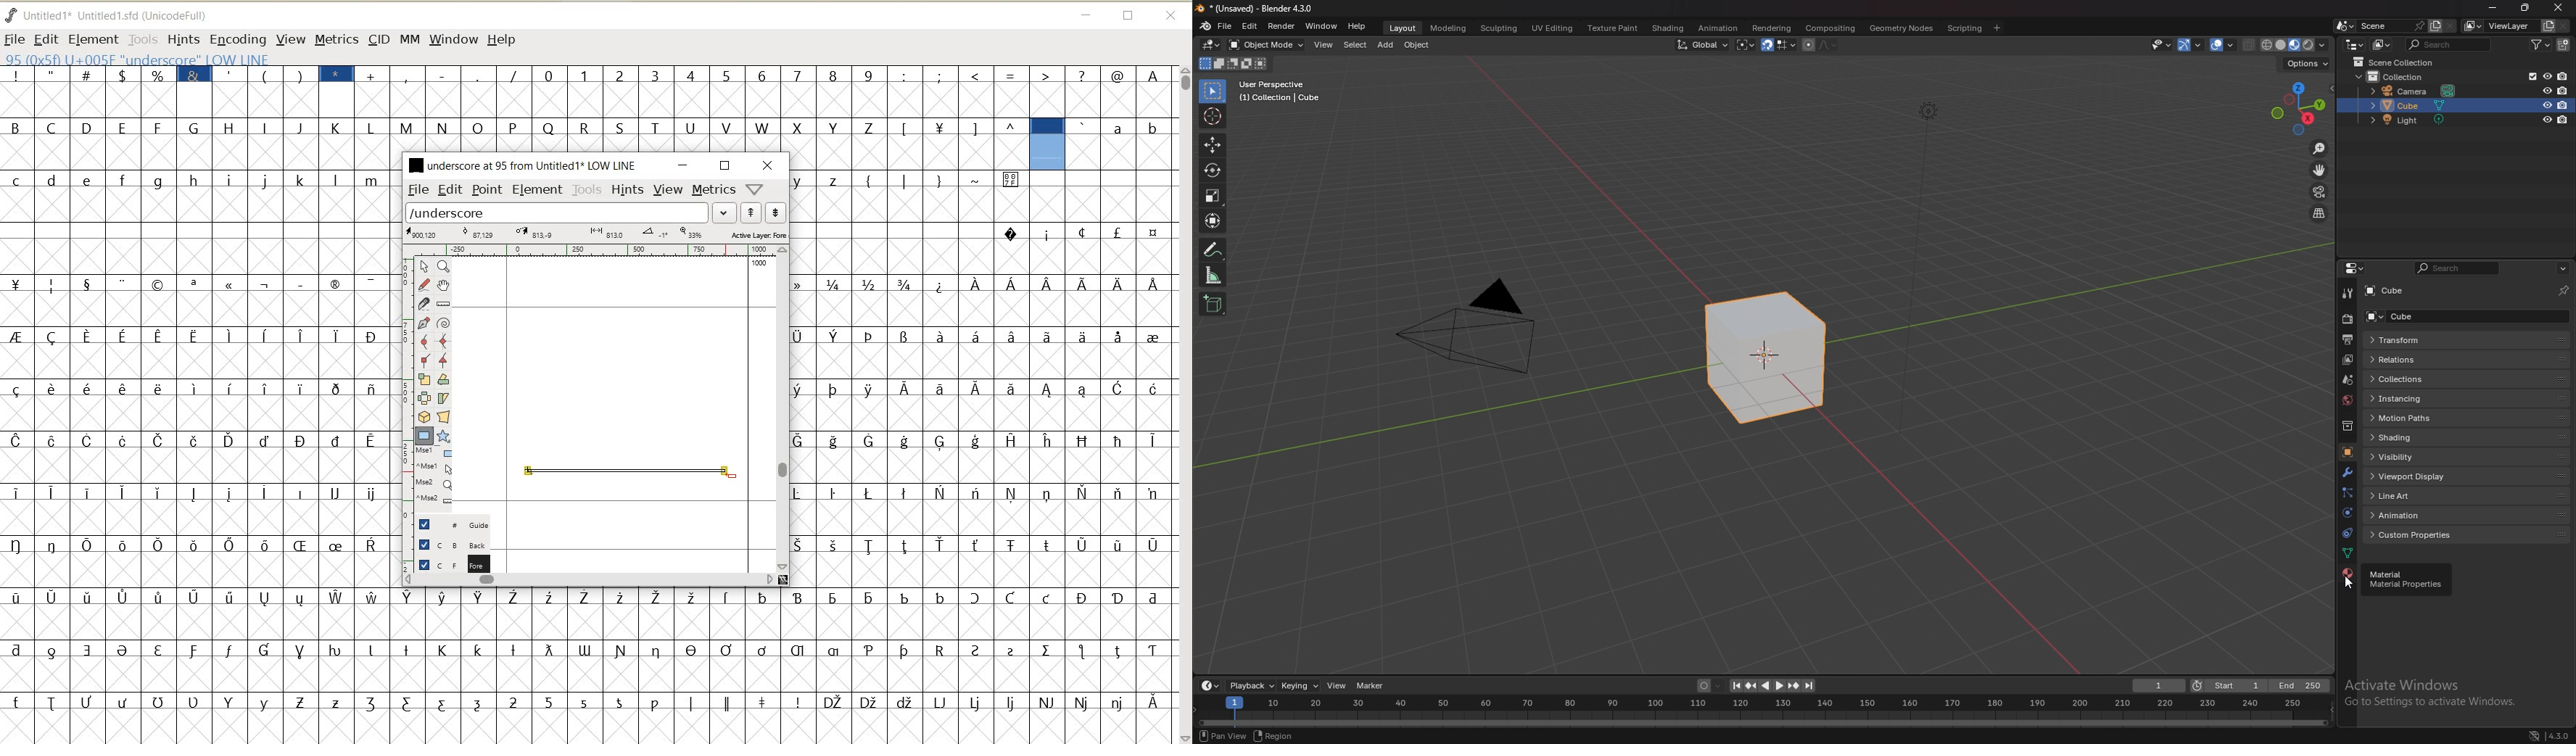 This screenshot has width=2576, height=756. Describe the element at coordinates (2347, 471) in the screenshot. I see `modifier` at that location.